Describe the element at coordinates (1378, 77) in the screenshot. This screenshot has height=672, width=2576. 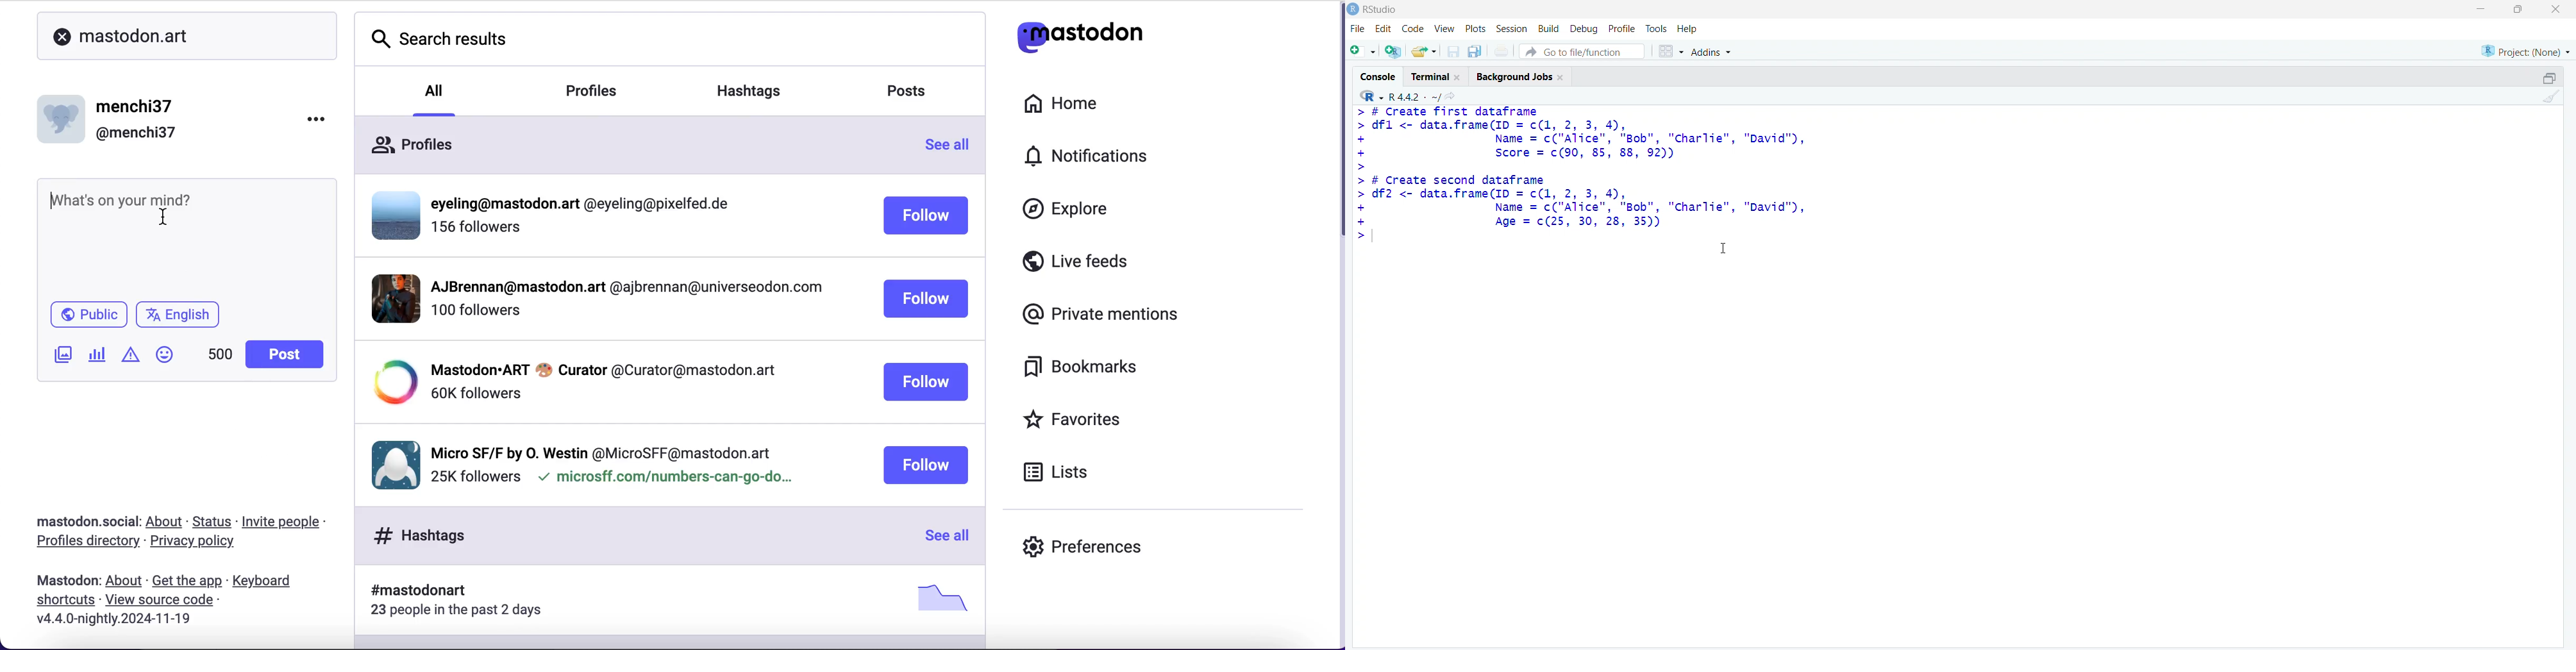
I see `Console` at that location.